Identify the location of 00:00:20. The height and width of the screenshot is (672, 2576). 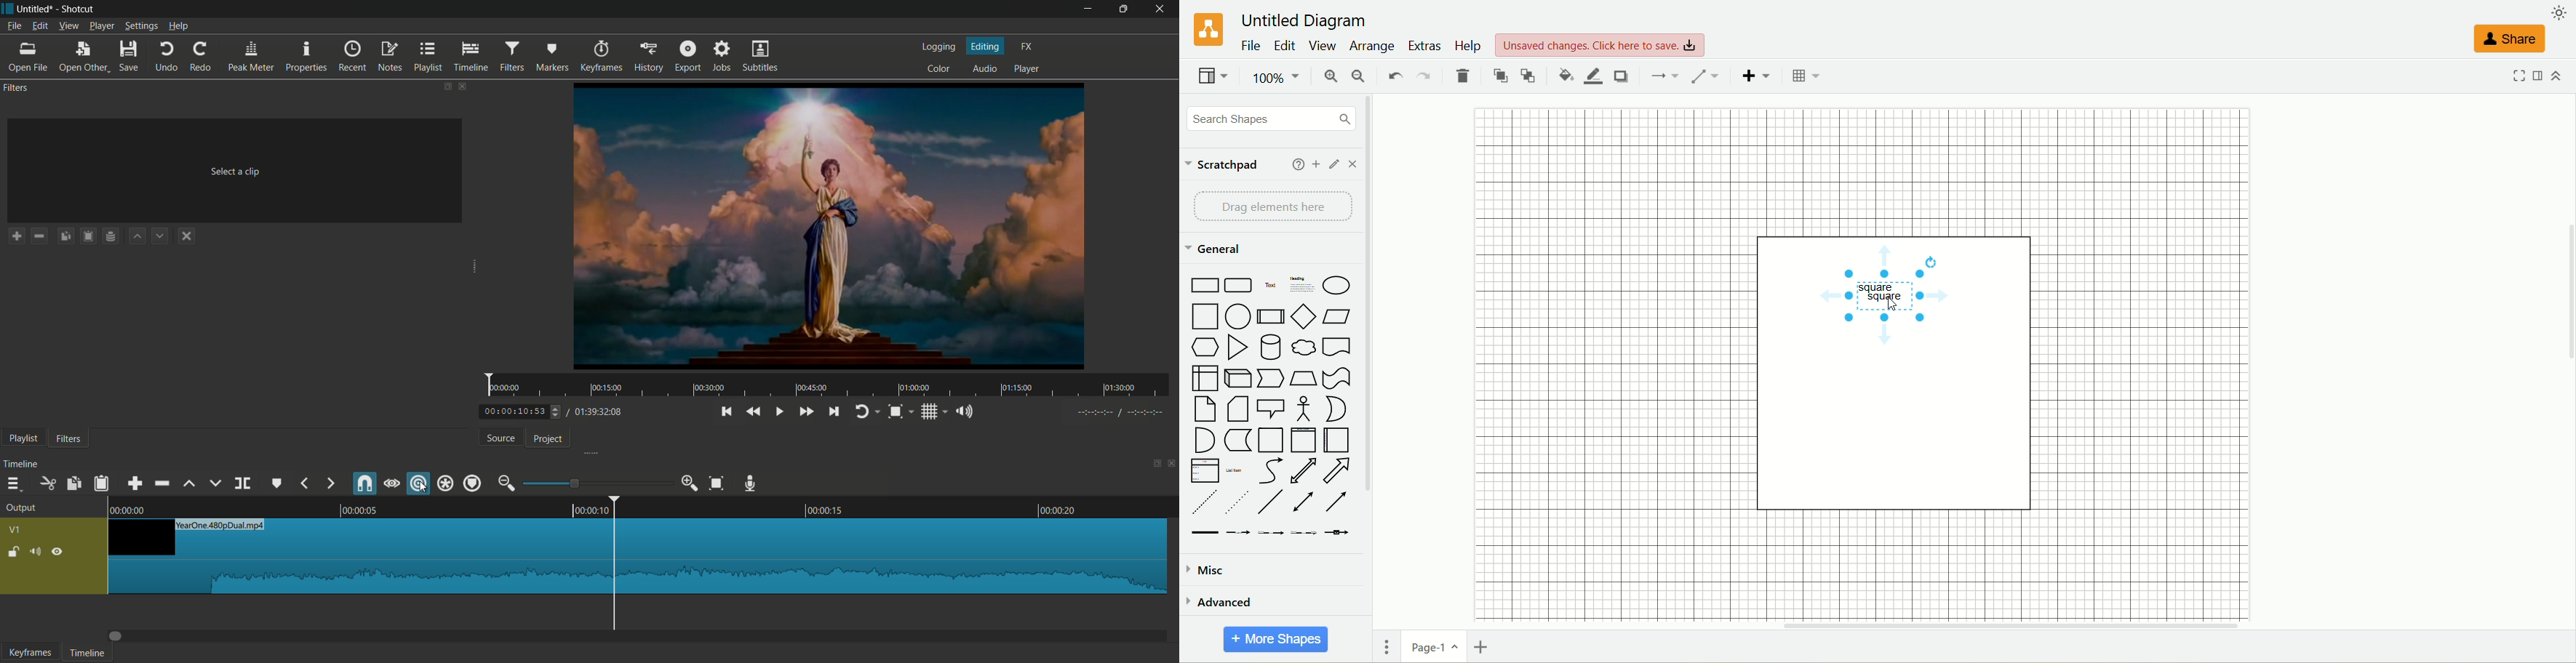
(1059, 509).